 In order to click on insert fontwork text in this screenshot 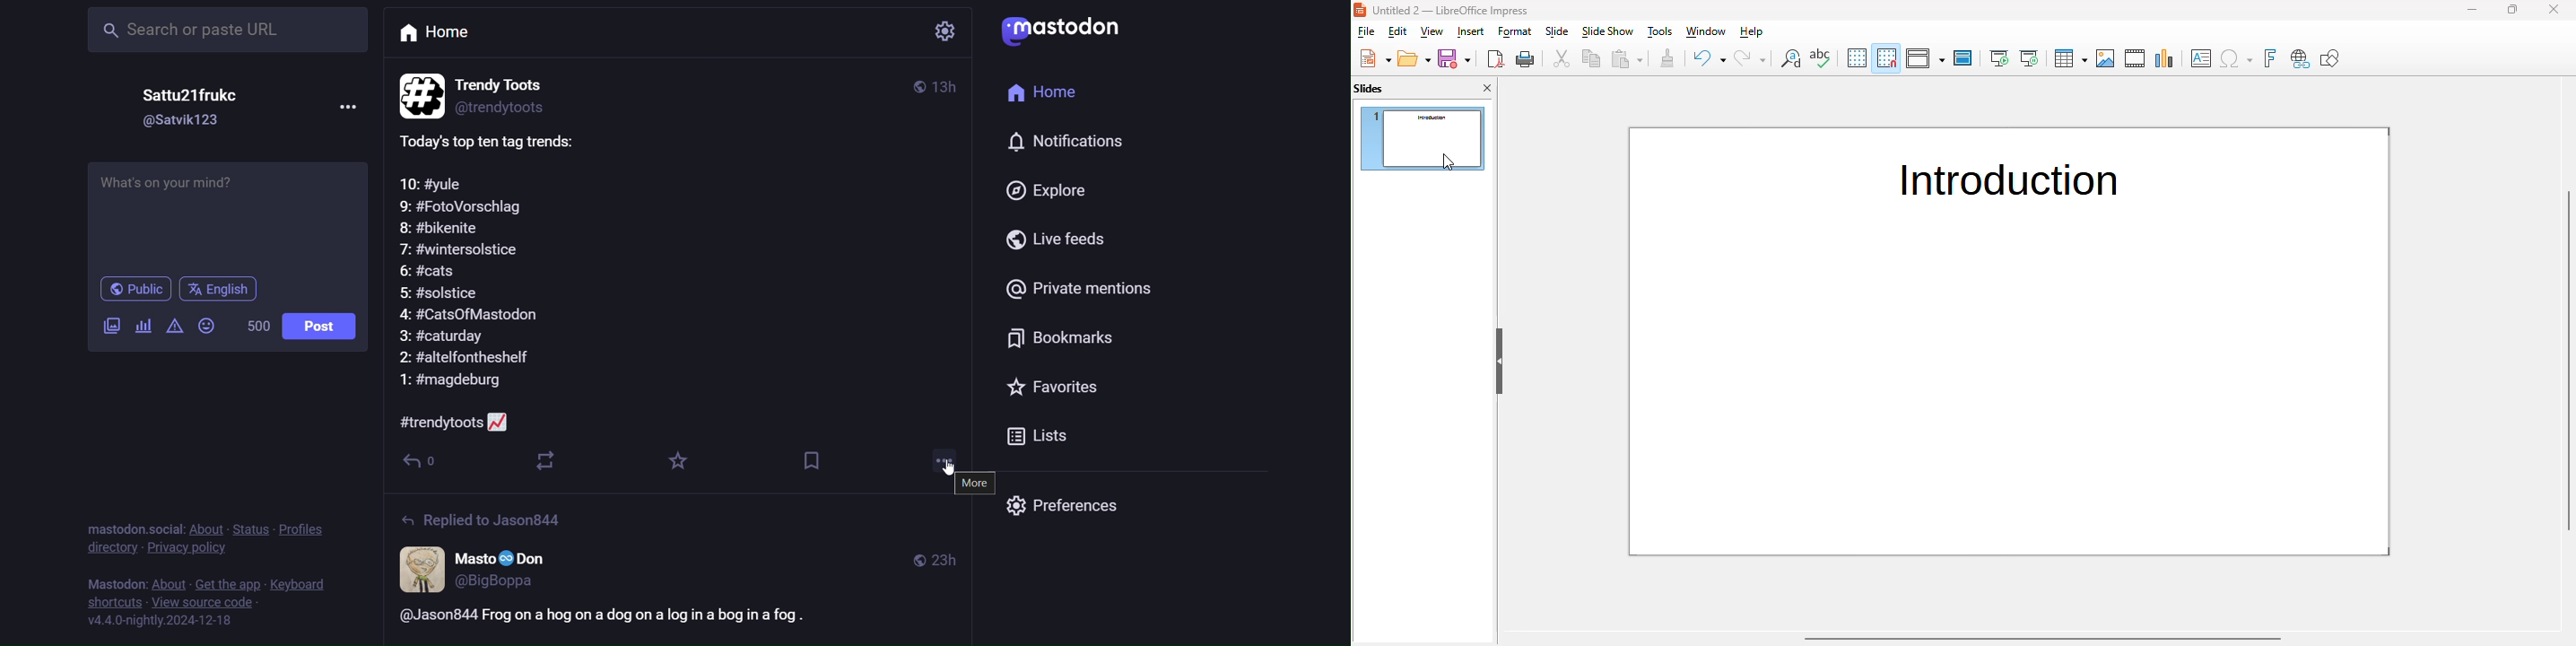, I will do `click(2269, 58)`.